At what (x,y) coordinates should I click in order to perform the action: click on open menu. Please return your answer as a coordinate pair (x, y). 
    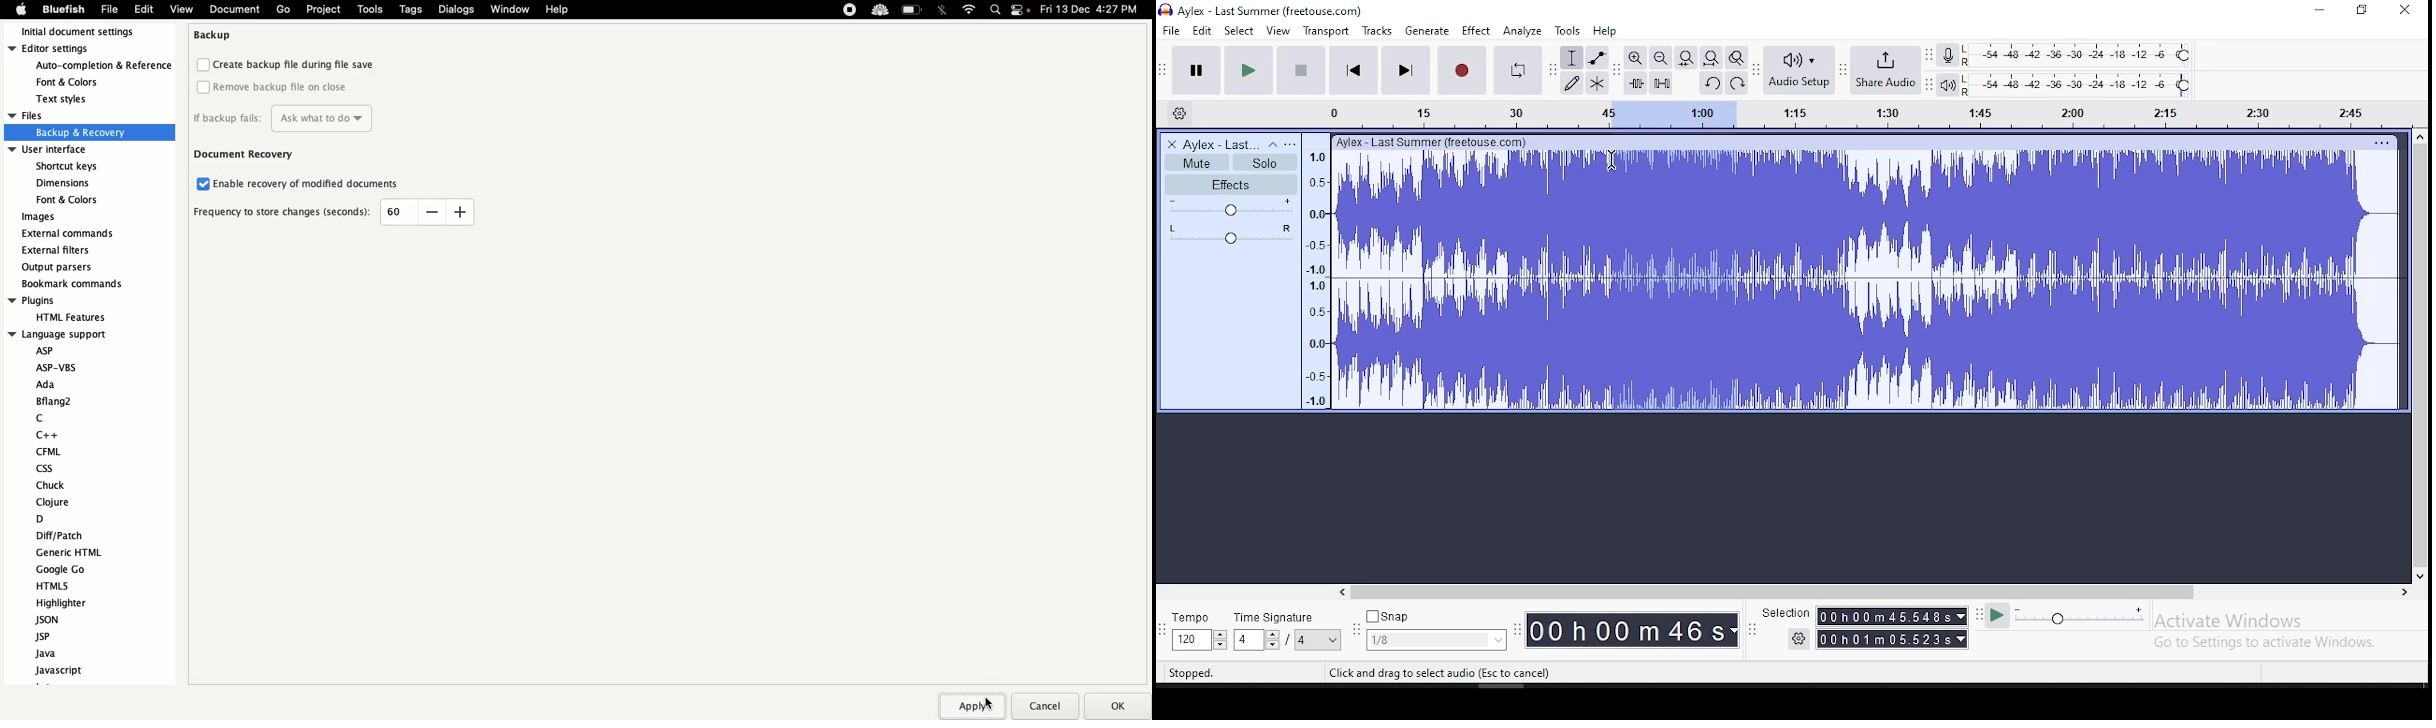
    Looking at the image, I should click on (1291, 144).